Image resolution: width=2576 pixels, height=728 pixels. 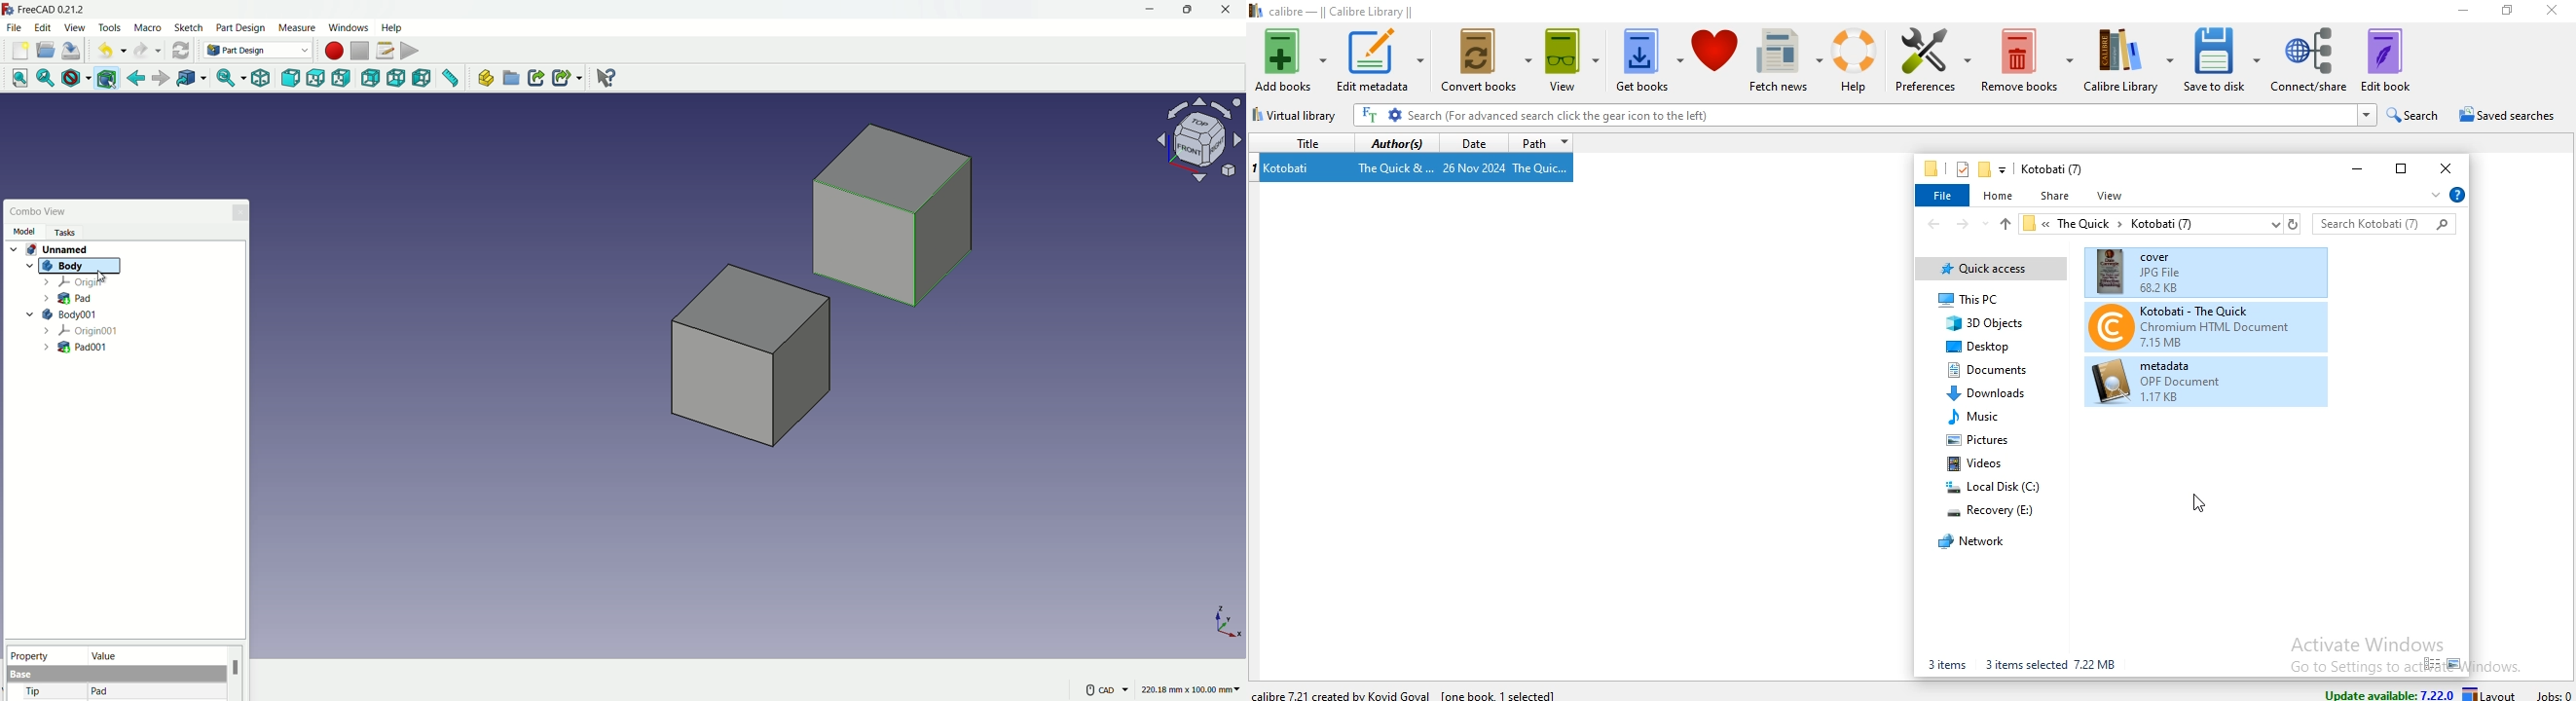 I want to click on save file, so click(x=73, y=51).